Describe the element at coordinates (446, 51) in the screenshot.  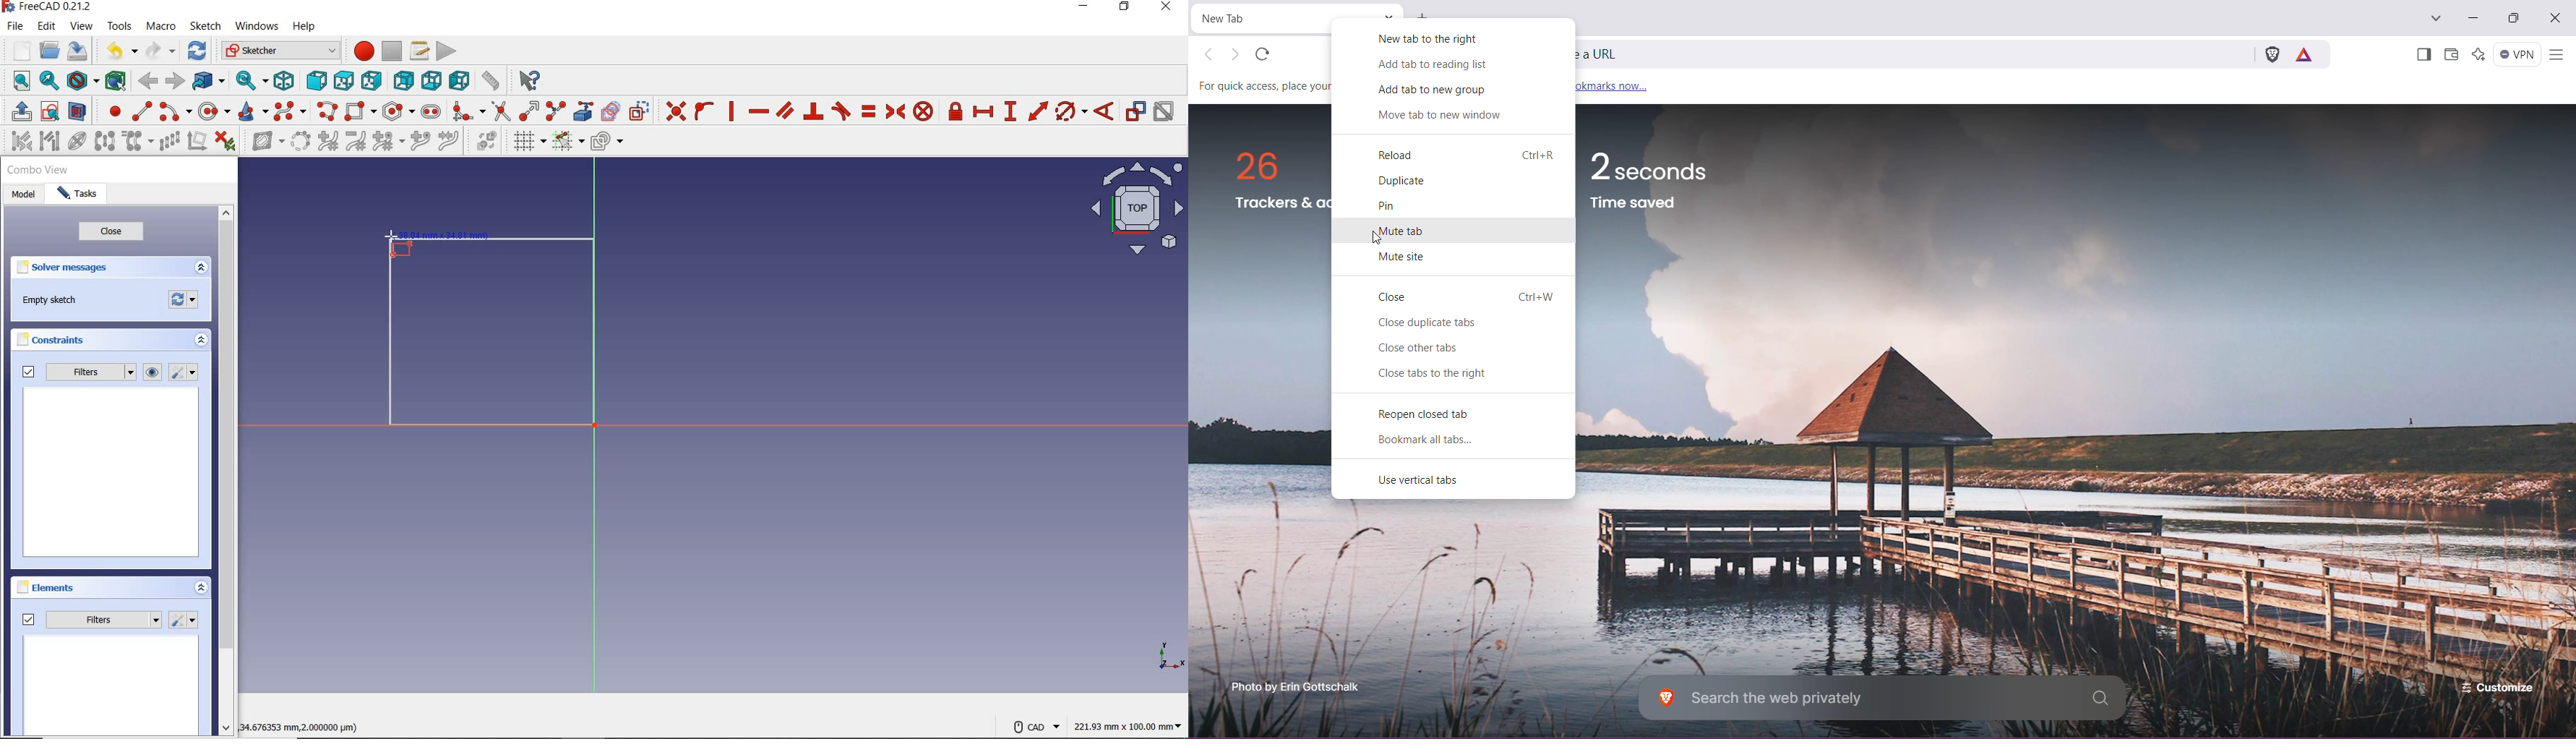
I see `execute macro` at that location.